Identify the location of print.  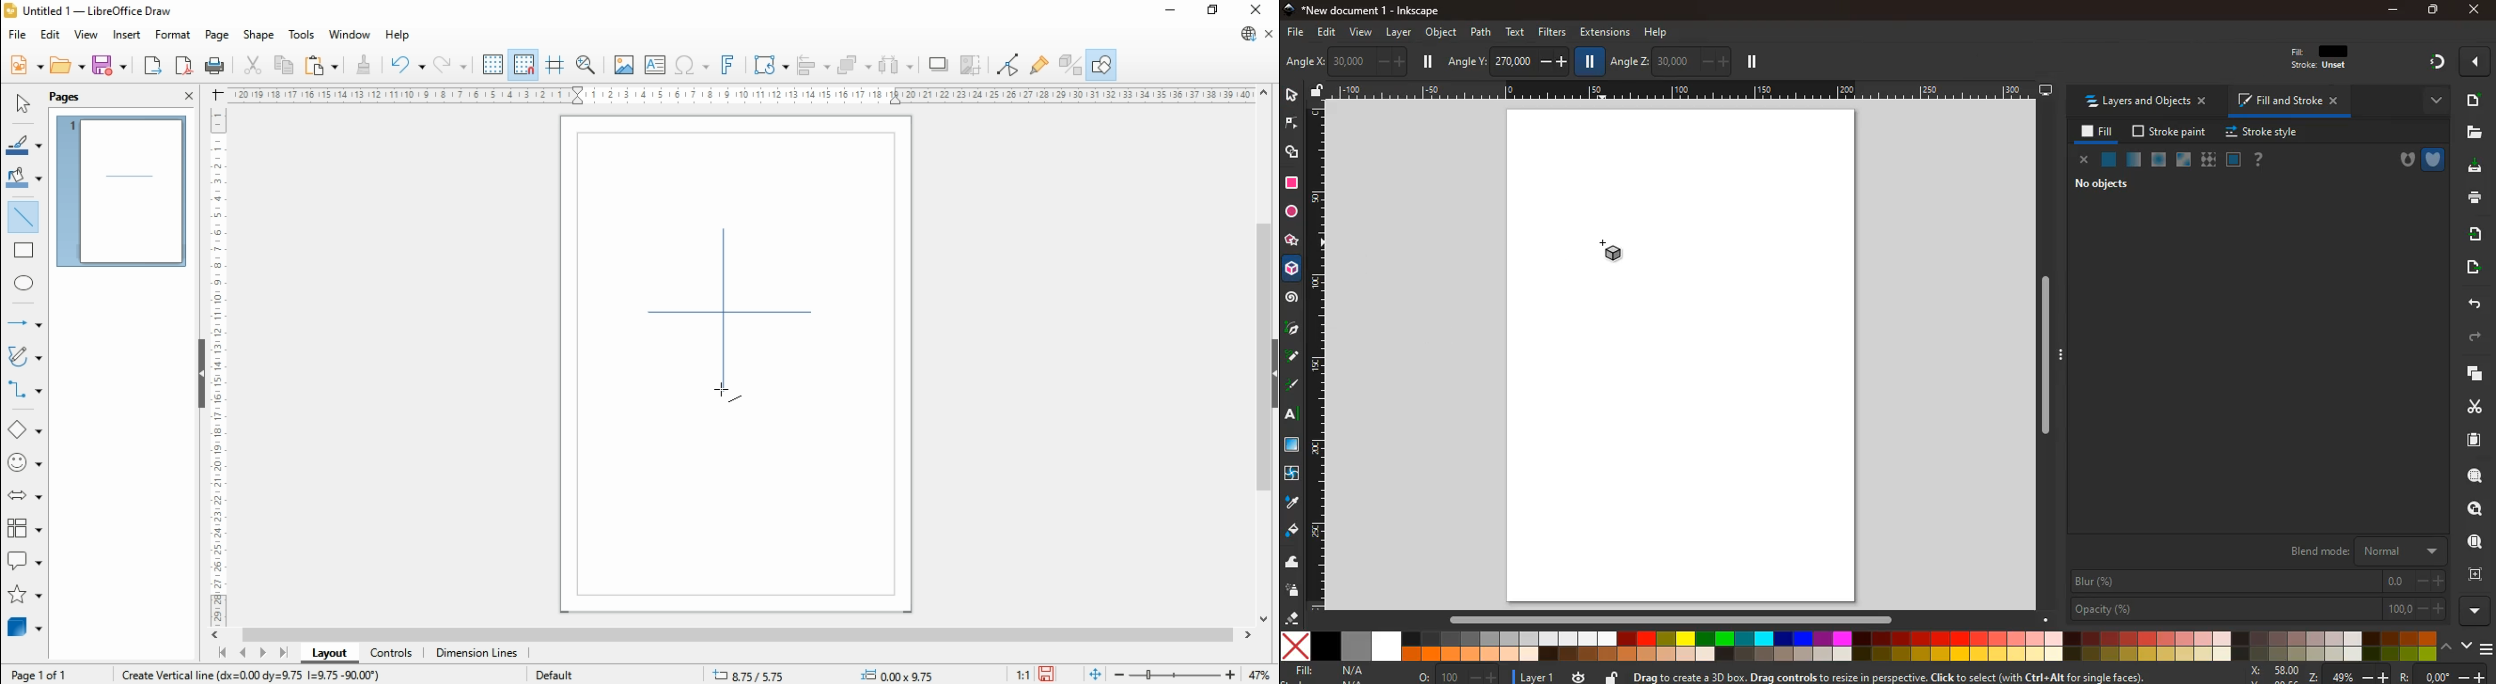
(2473, 199).